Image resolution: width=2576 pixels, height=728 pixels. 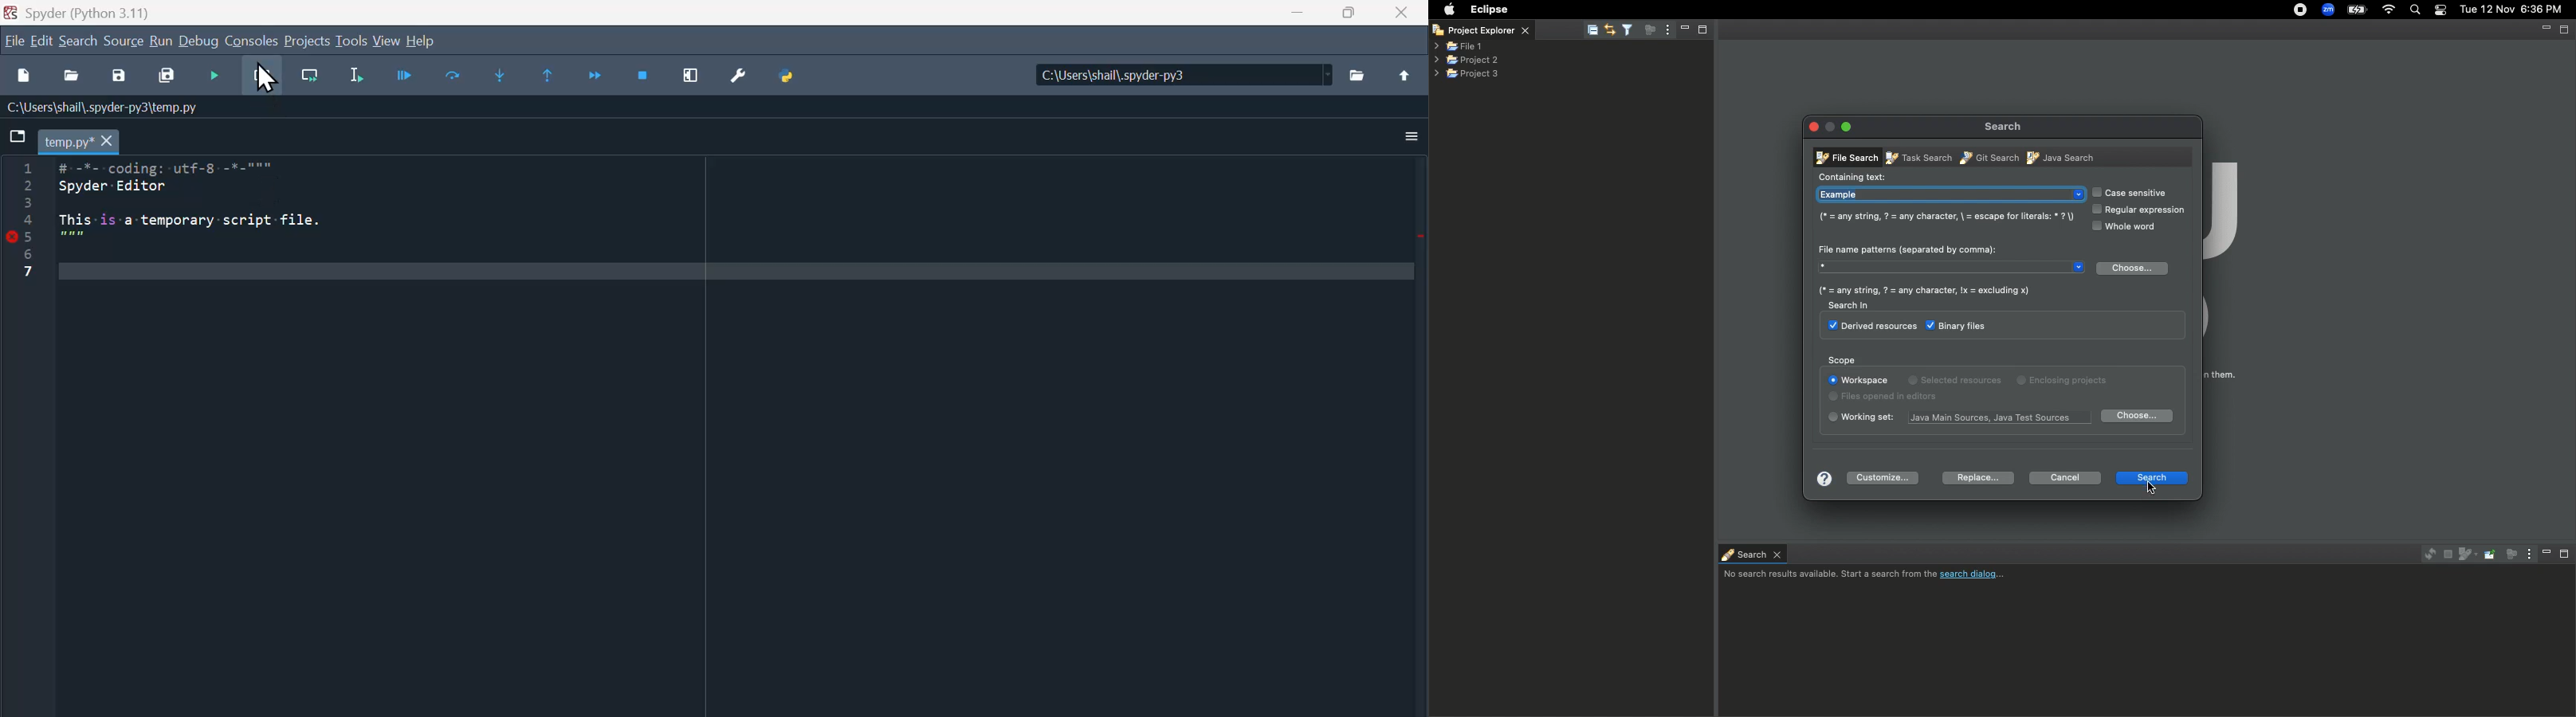 I want to click on Working set, so click(x=2005, y=417).